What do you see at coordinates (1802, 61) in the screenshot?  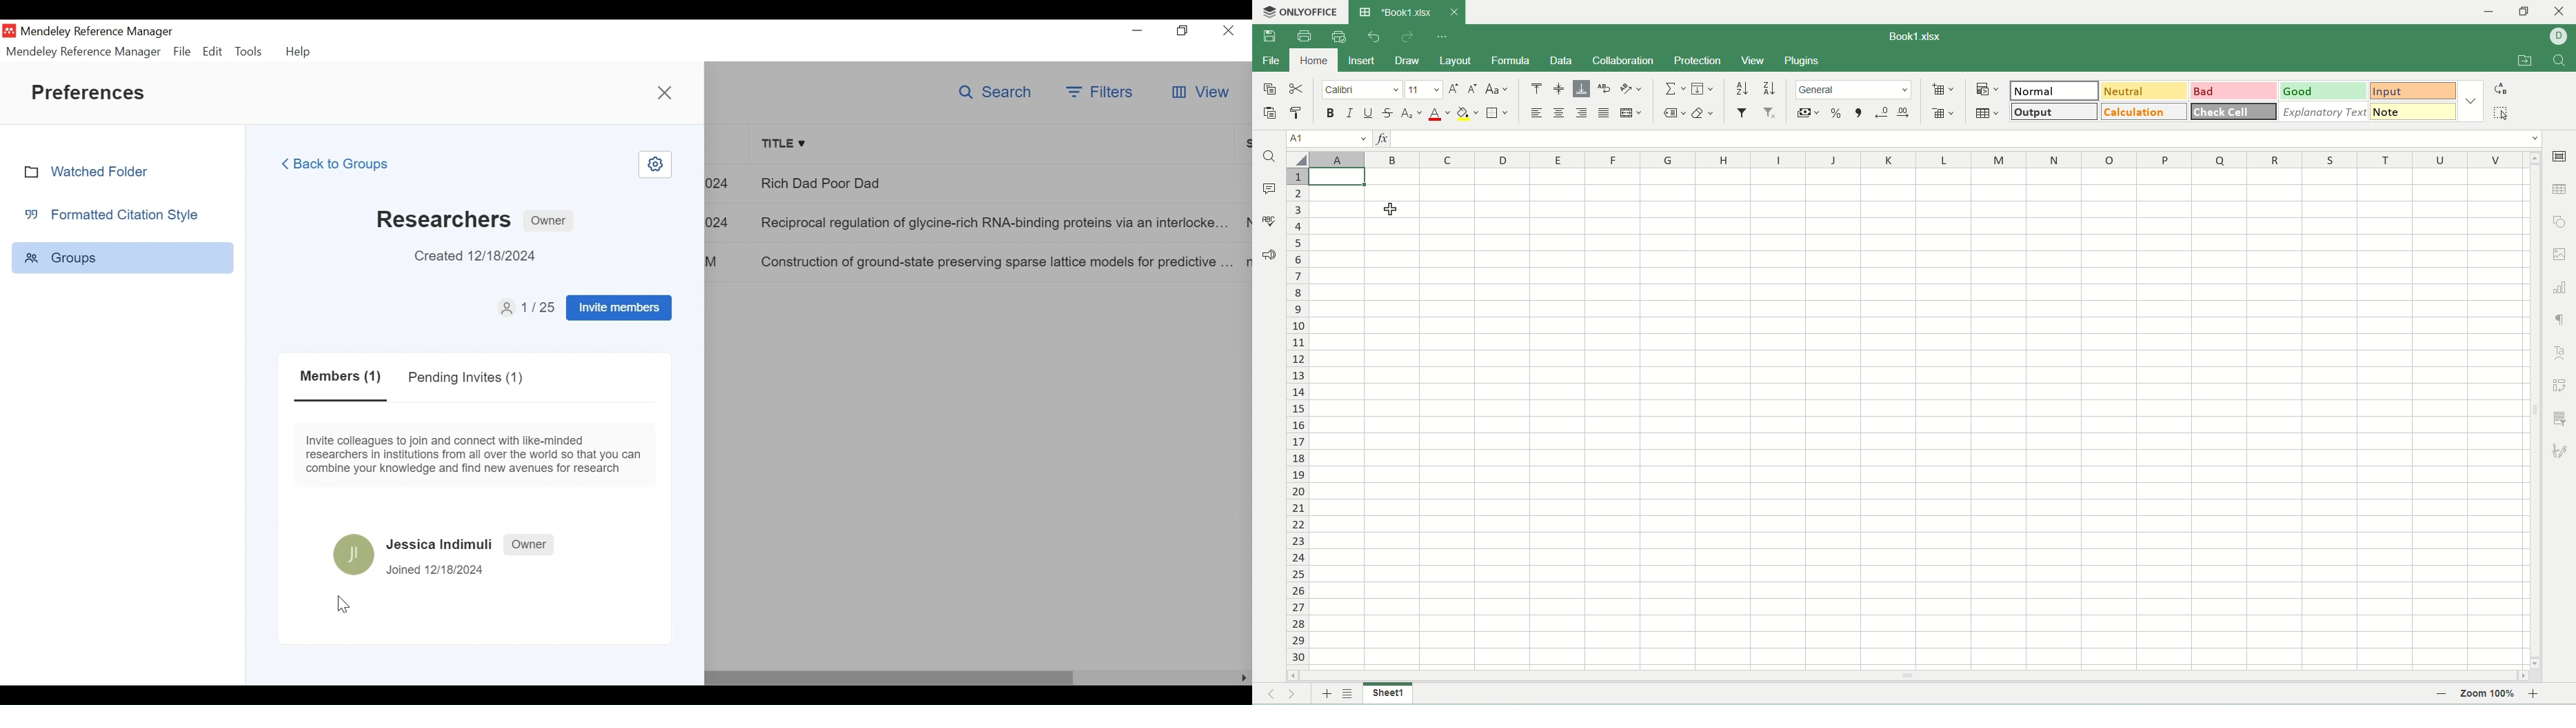 I see `plugins` at bounding box center [1802, 61].